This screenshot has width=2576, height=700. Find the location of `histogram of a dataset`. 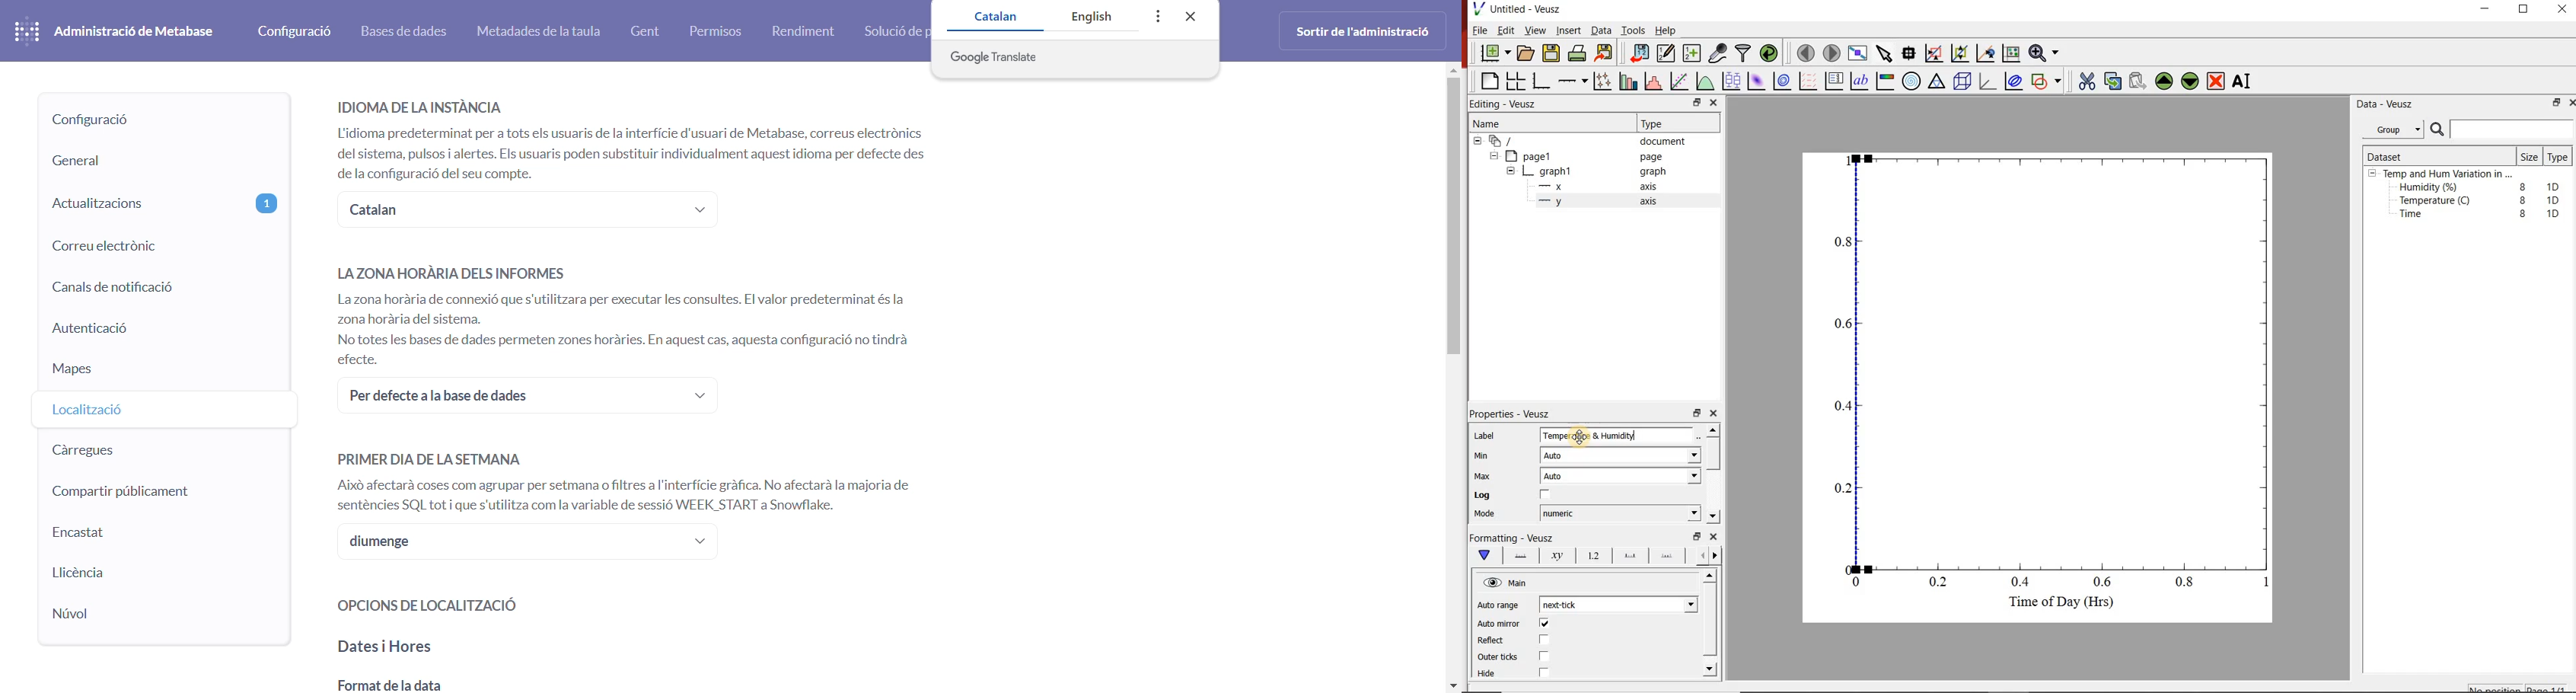

histogram of a dataset is located at coordinates (1655, 81).